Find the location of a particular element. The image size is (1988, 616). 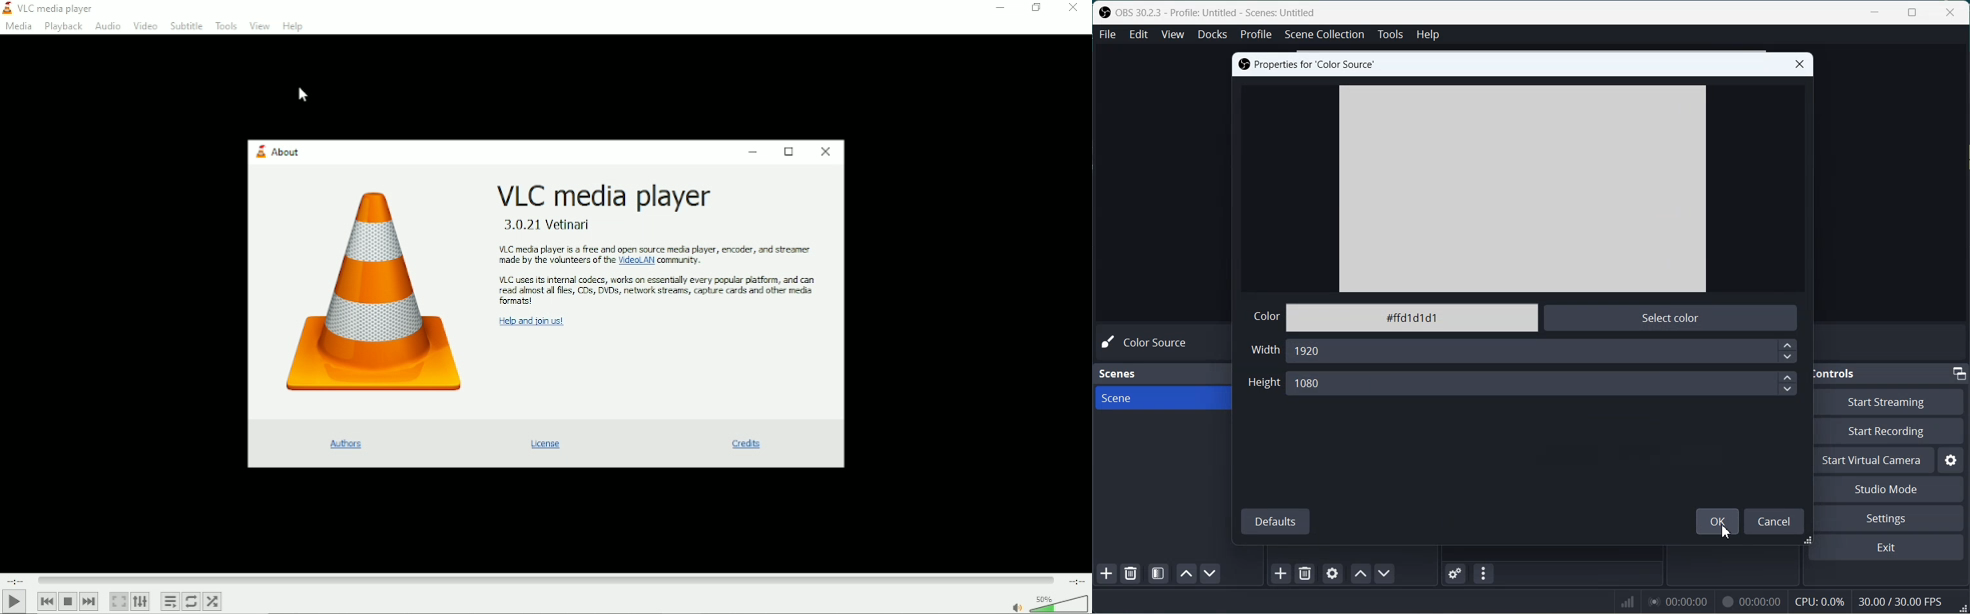

Color Source is located at coordinates (1150, 343).